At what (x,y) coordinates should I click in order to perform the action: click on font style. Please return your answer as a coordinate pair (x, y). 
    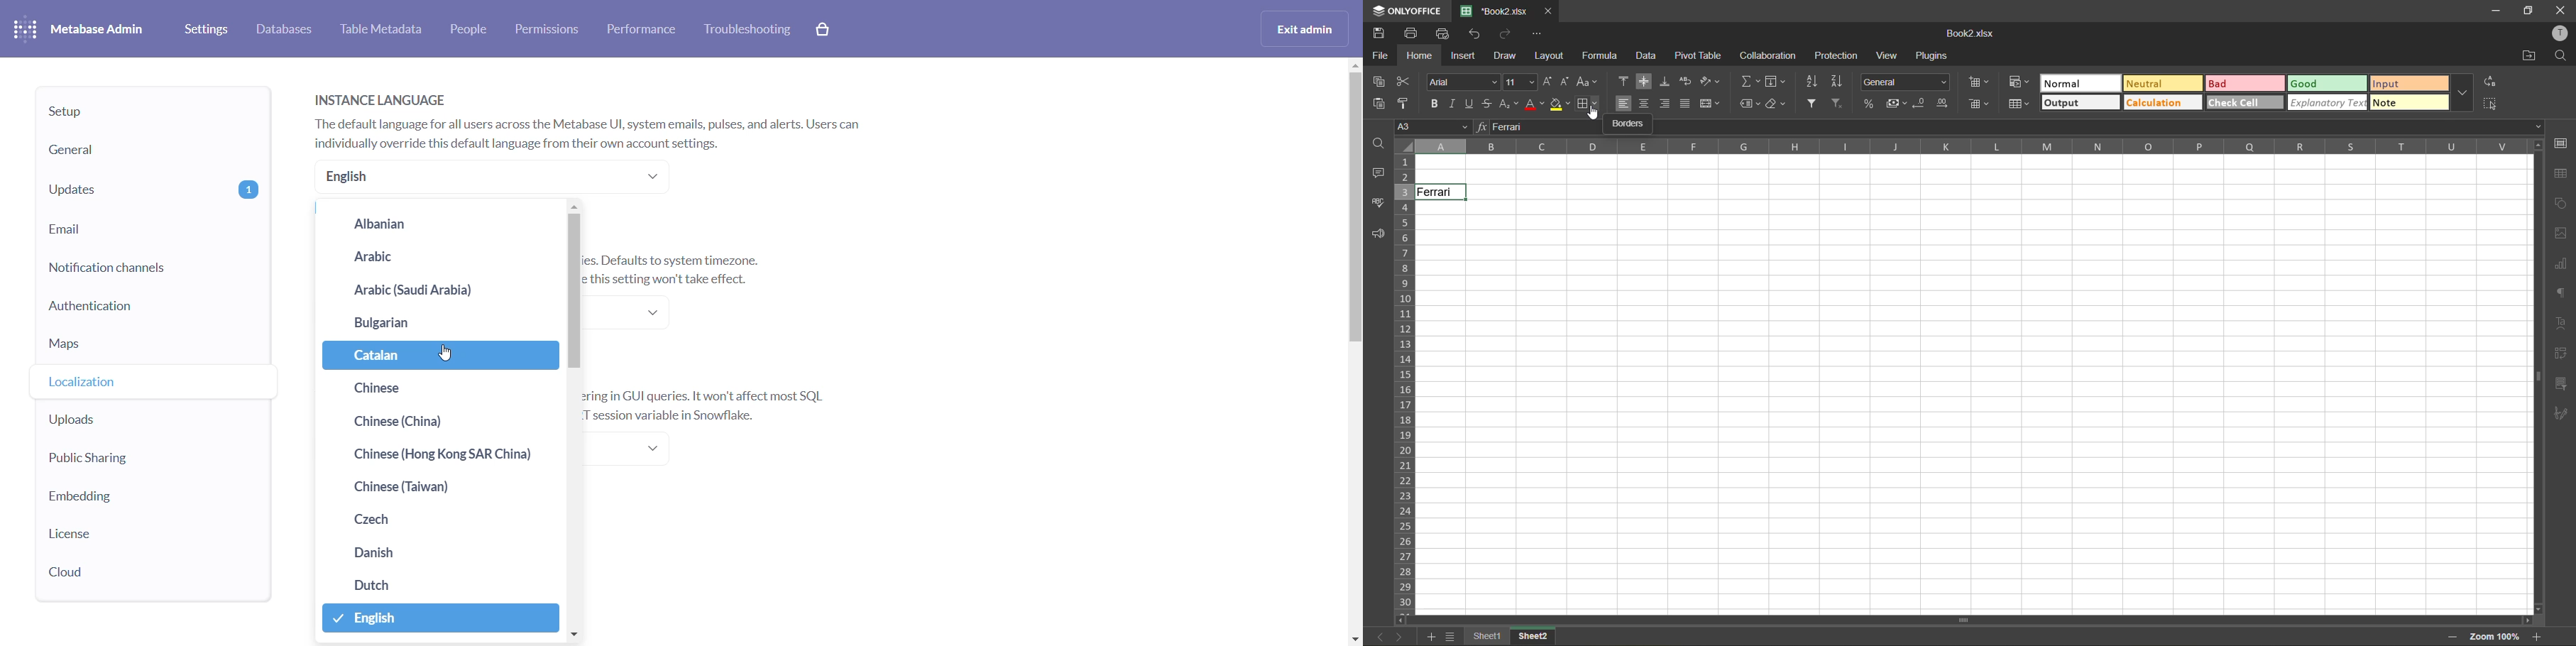
    Looking at the image, I should click on (1461, 81).